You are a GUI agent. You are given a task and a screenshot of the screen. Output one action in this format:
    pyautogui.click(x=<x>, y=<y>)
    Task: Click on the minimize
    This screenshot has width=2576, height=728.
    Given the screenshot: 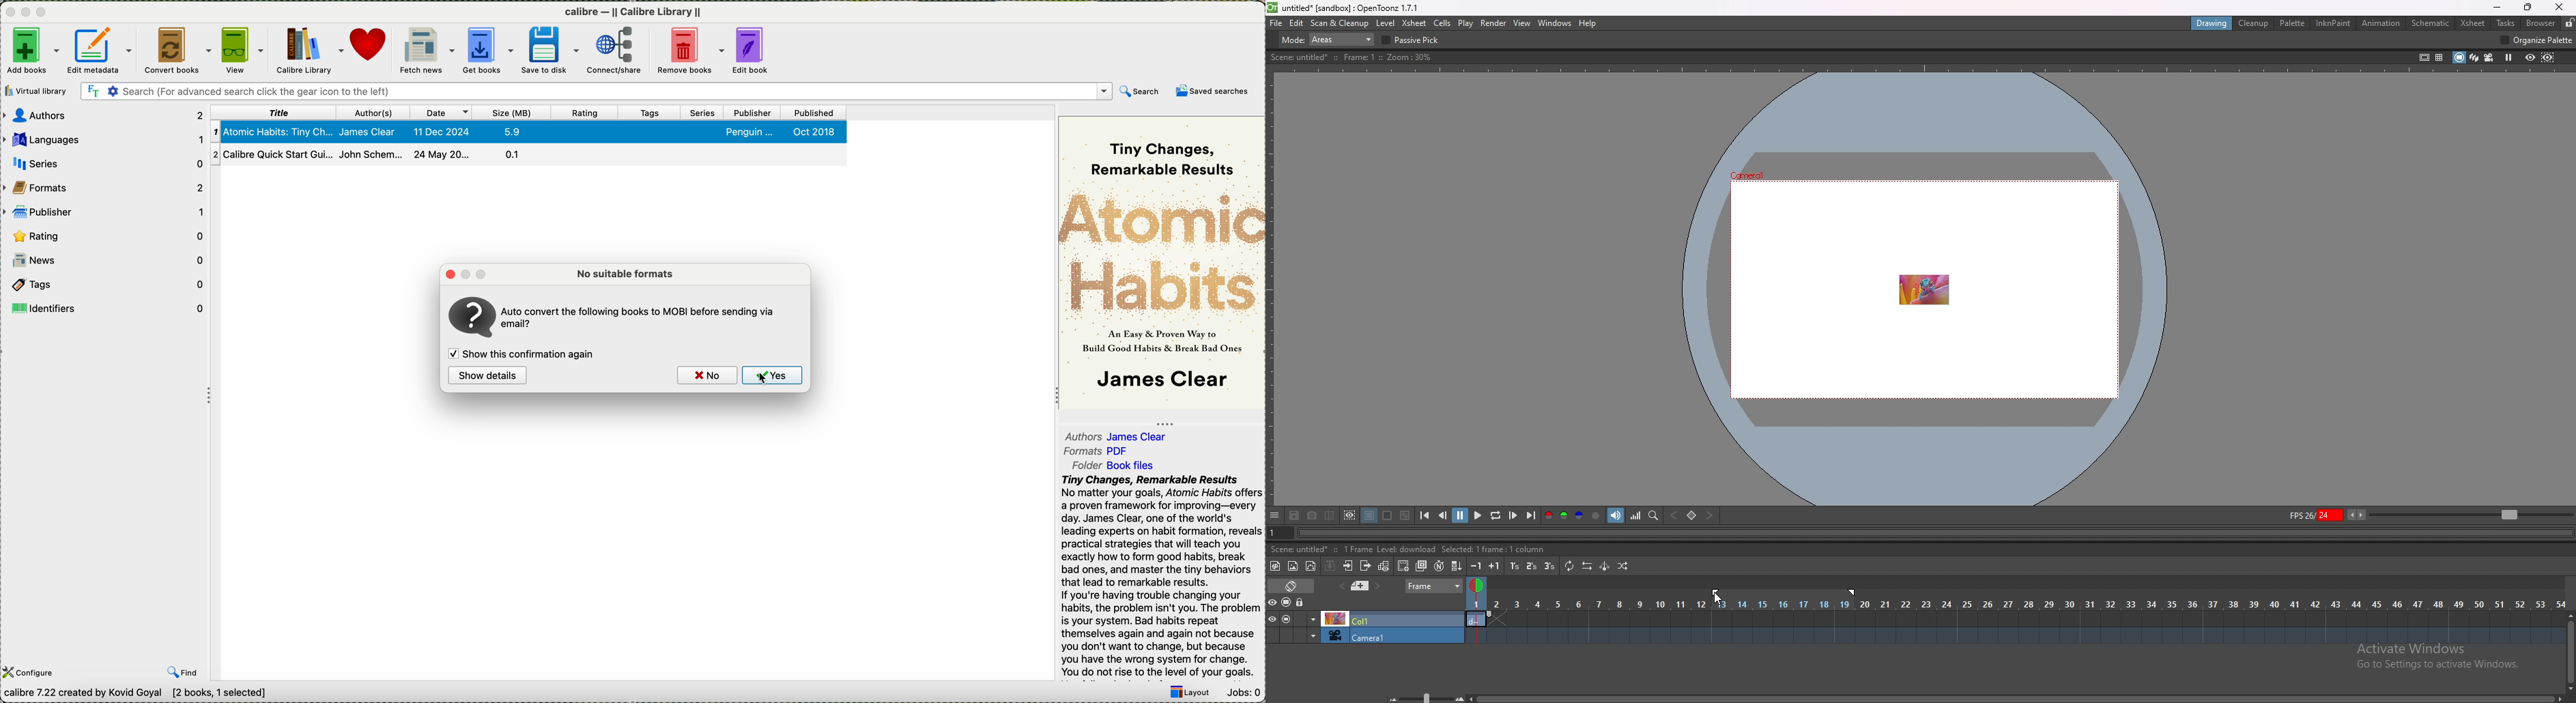 What is the action you would take?
    pyautogui.click(x=29, y=13)
    